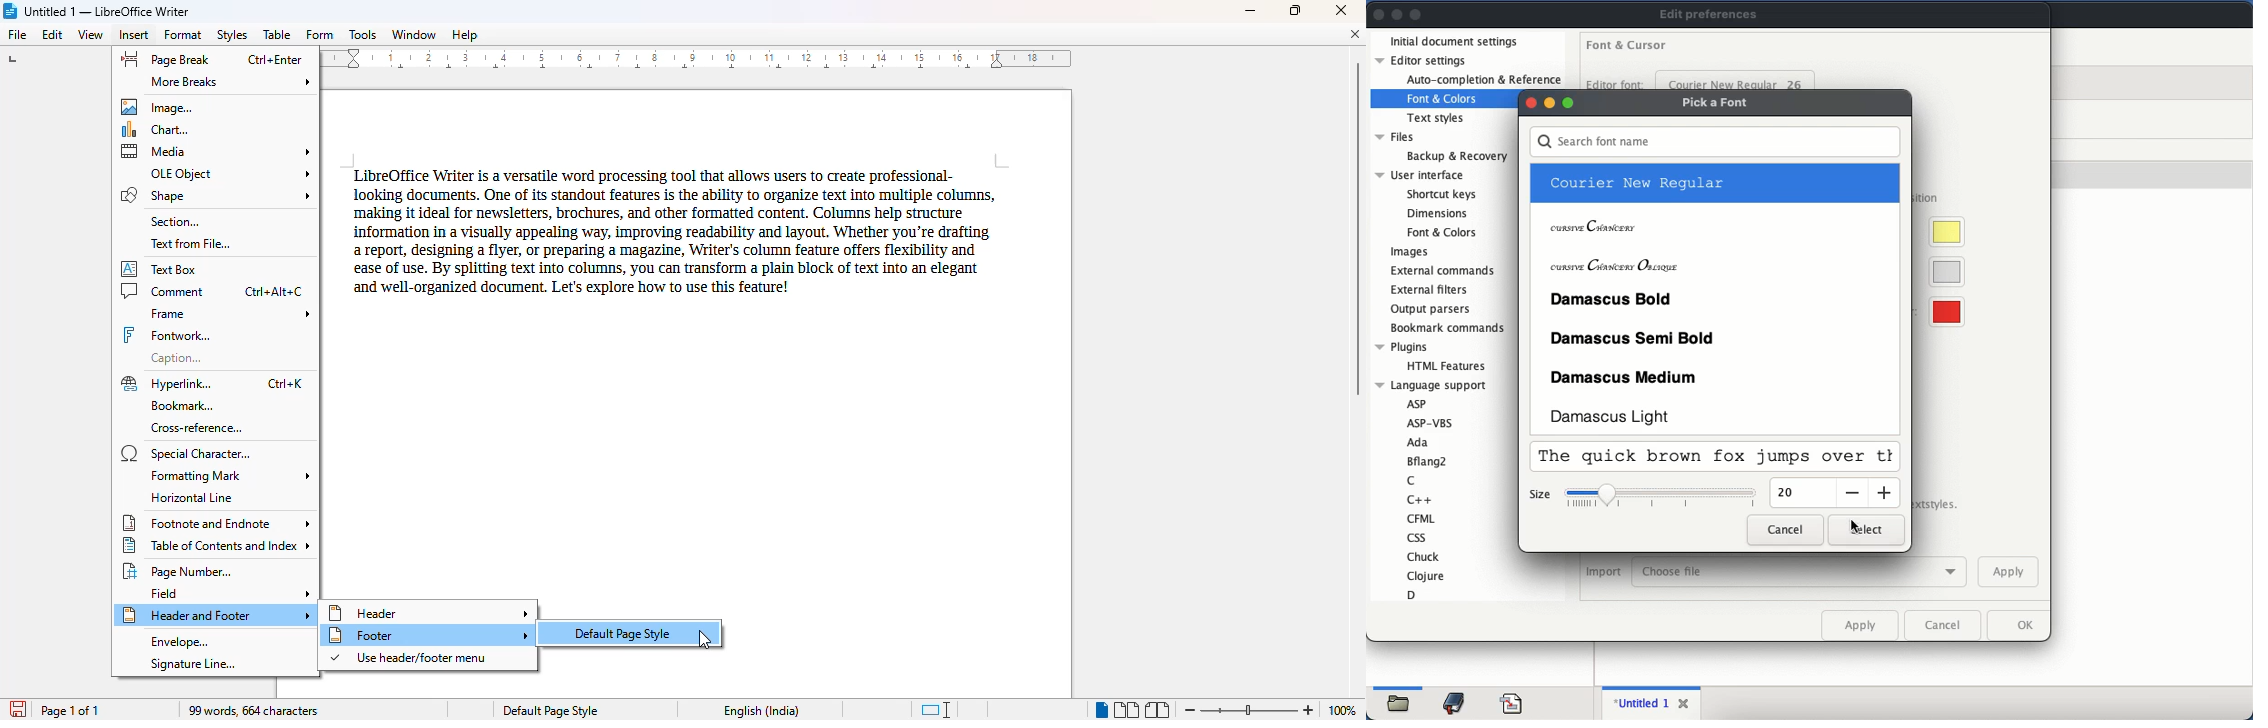 The image size is (2268, 728). What do you see at coordinates (1432, 309) in the screenshot?
I see `output parsers` at bounding box center [1432, 309].